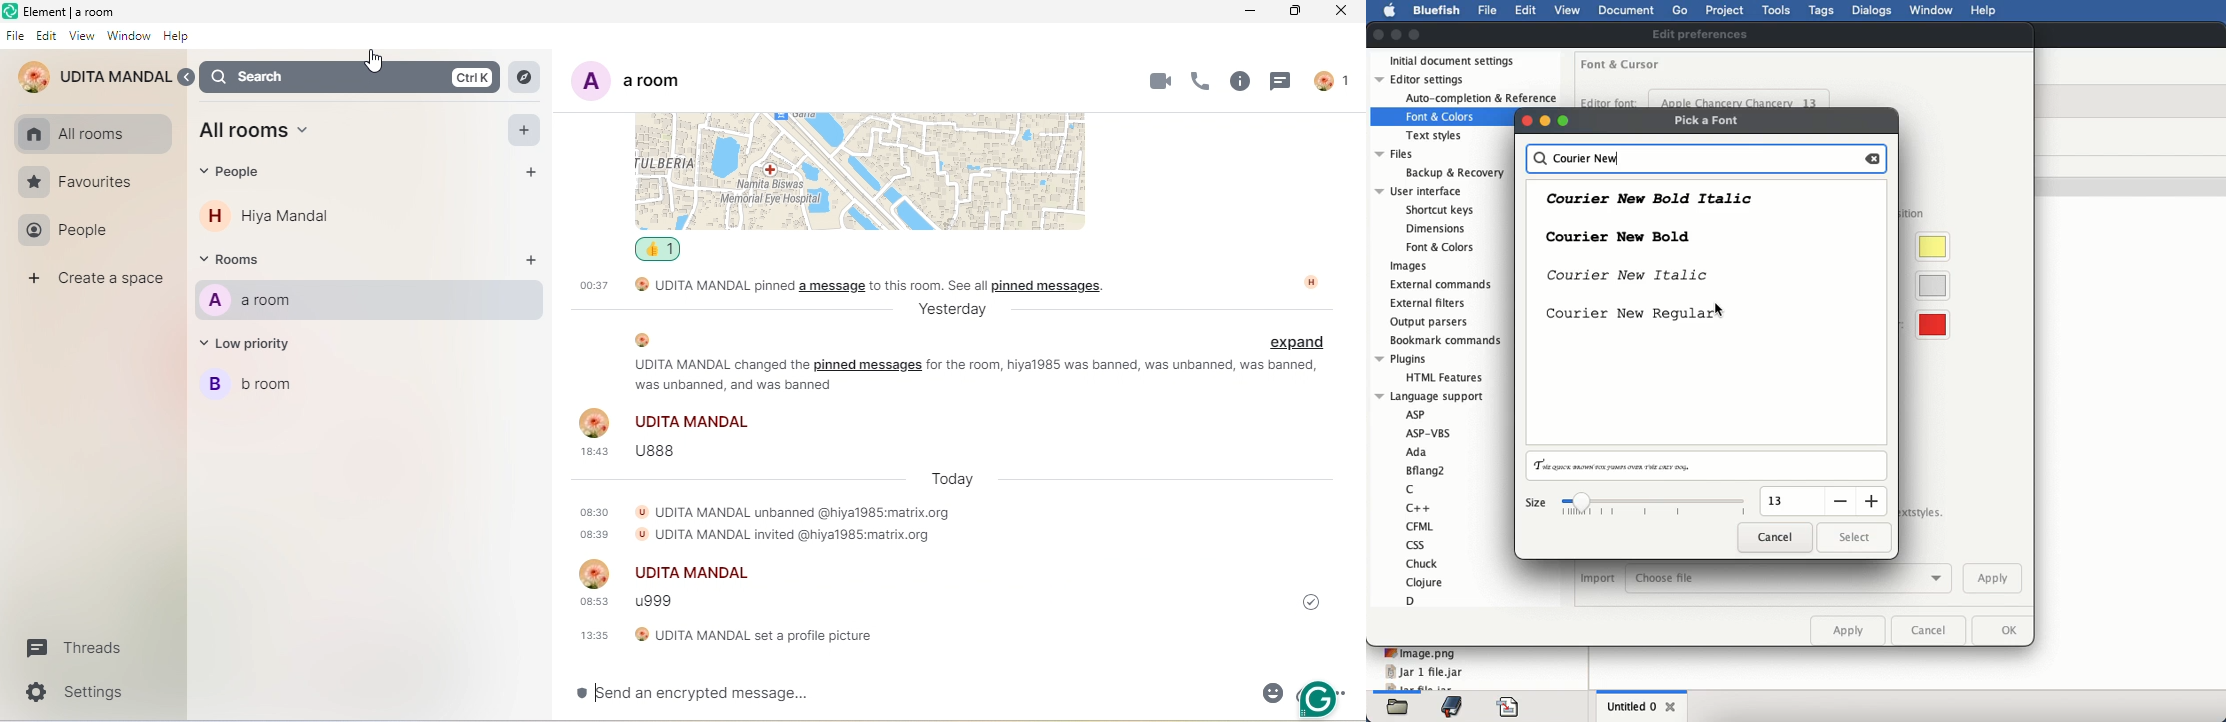 This screenshot has height=728, width=2240. I want to click on font and cursor, so click(1621, 63).